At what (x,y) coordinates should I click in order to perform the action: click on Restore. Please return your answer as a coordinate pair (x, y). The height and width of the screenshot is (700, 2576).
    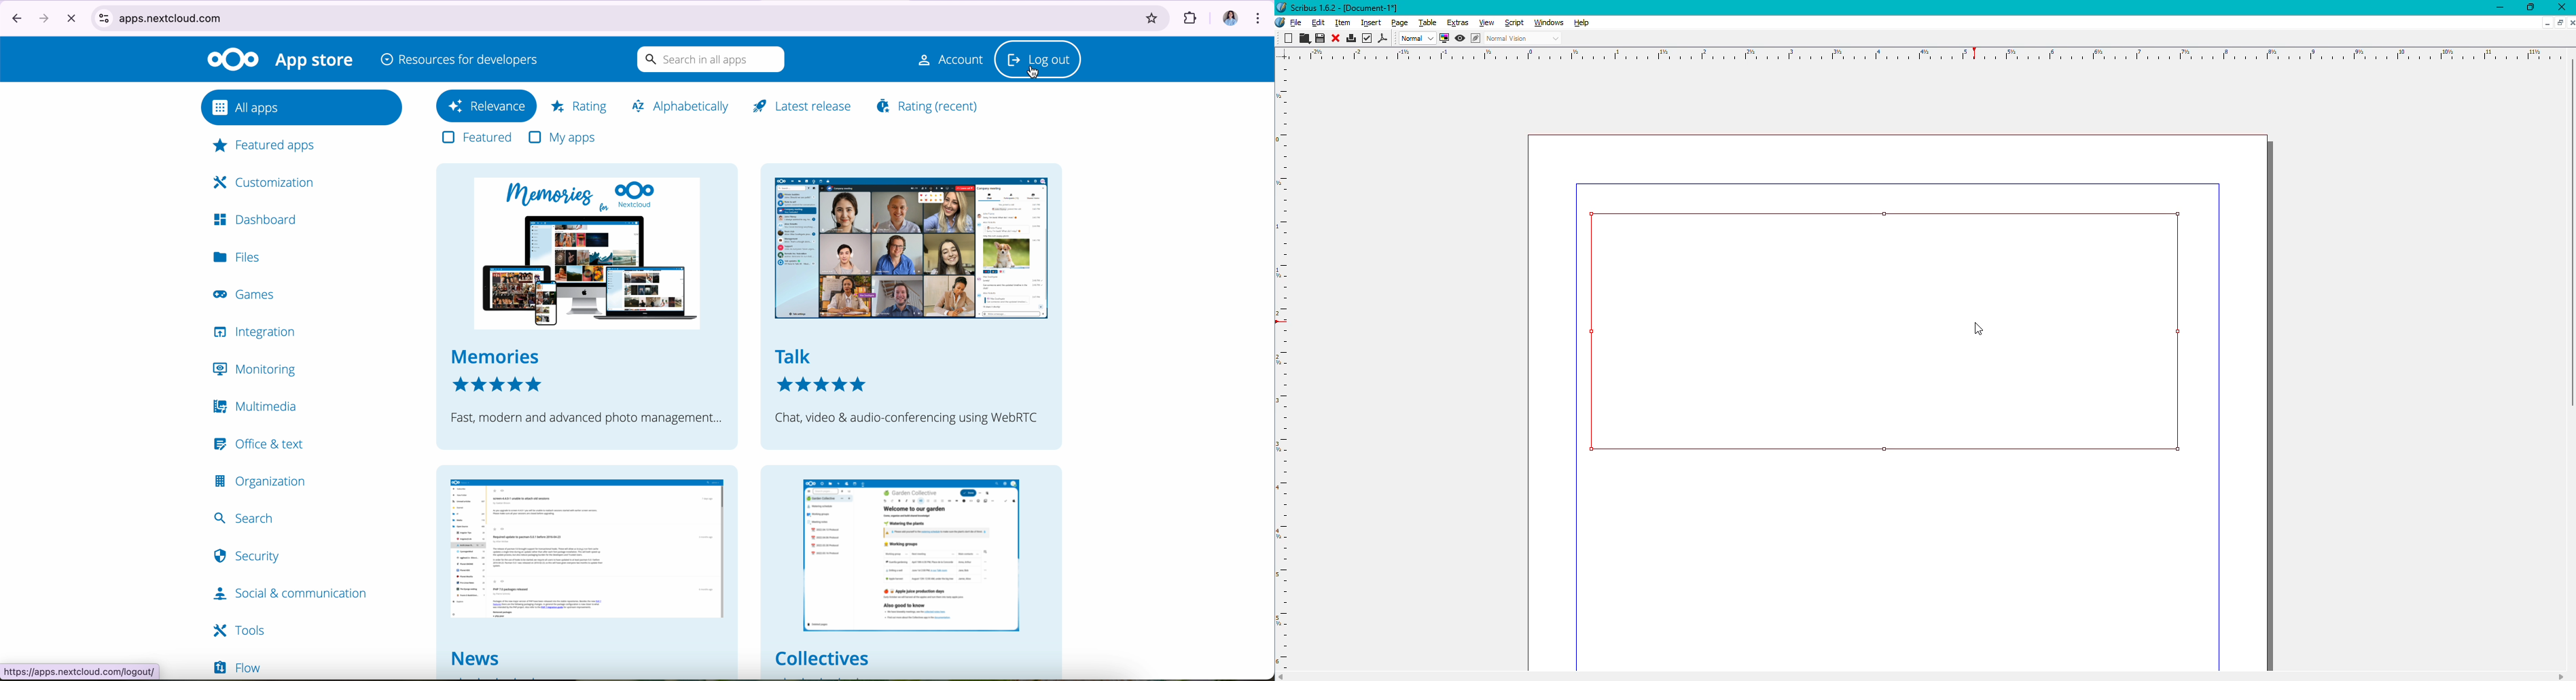
    Looking at the image, I should click on (2528, 8).